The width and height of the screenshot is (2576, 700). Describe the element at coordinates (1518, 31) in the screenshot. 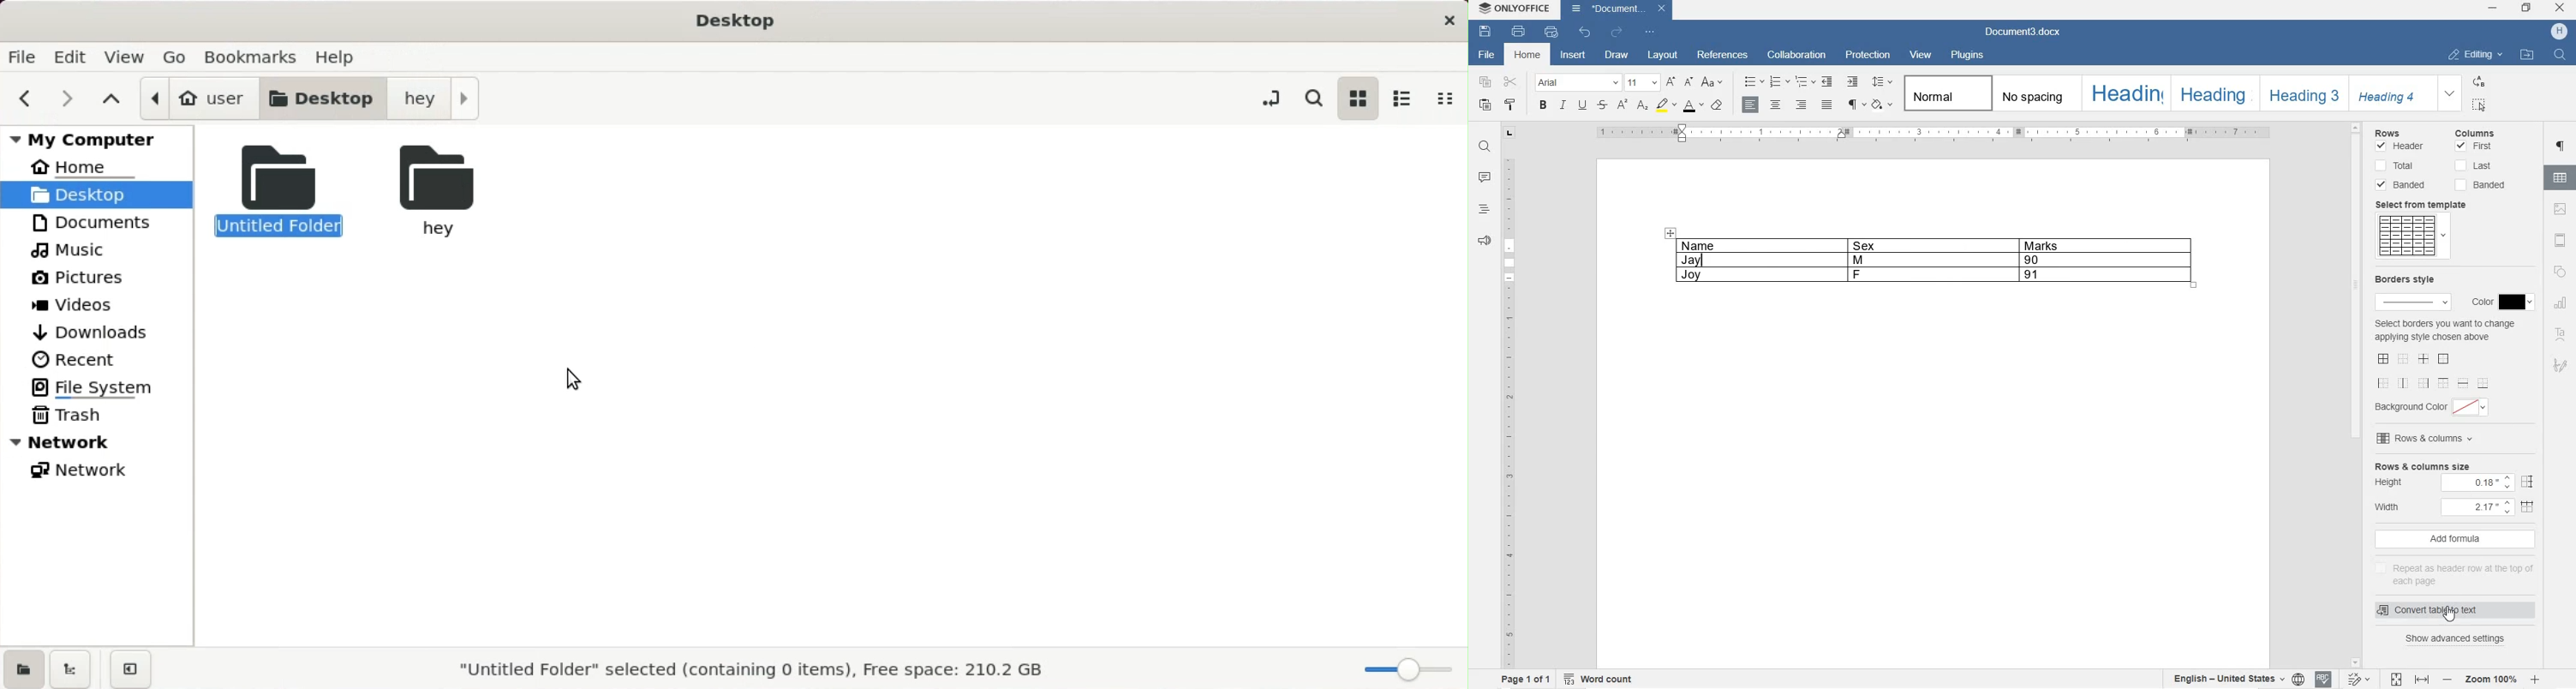

I see `PRINT` at that location.